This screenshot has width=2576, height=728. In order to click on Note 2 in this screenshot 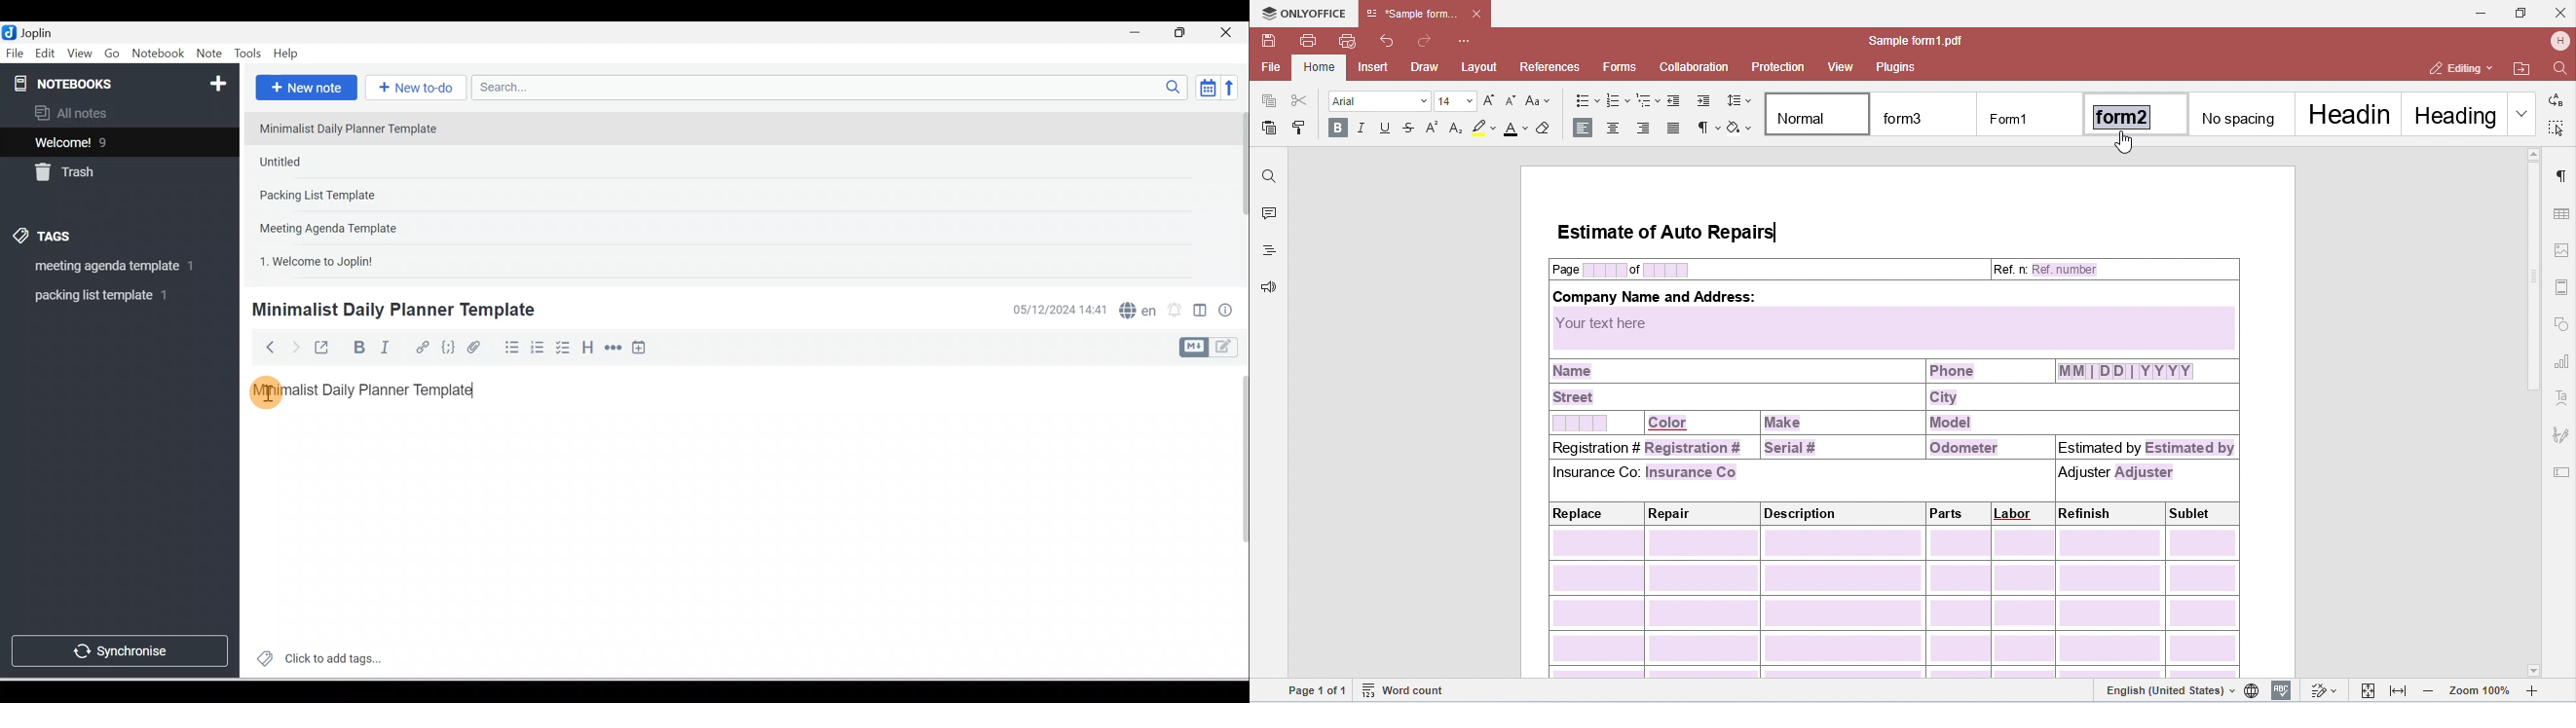, I will do `click(344, 161)`.